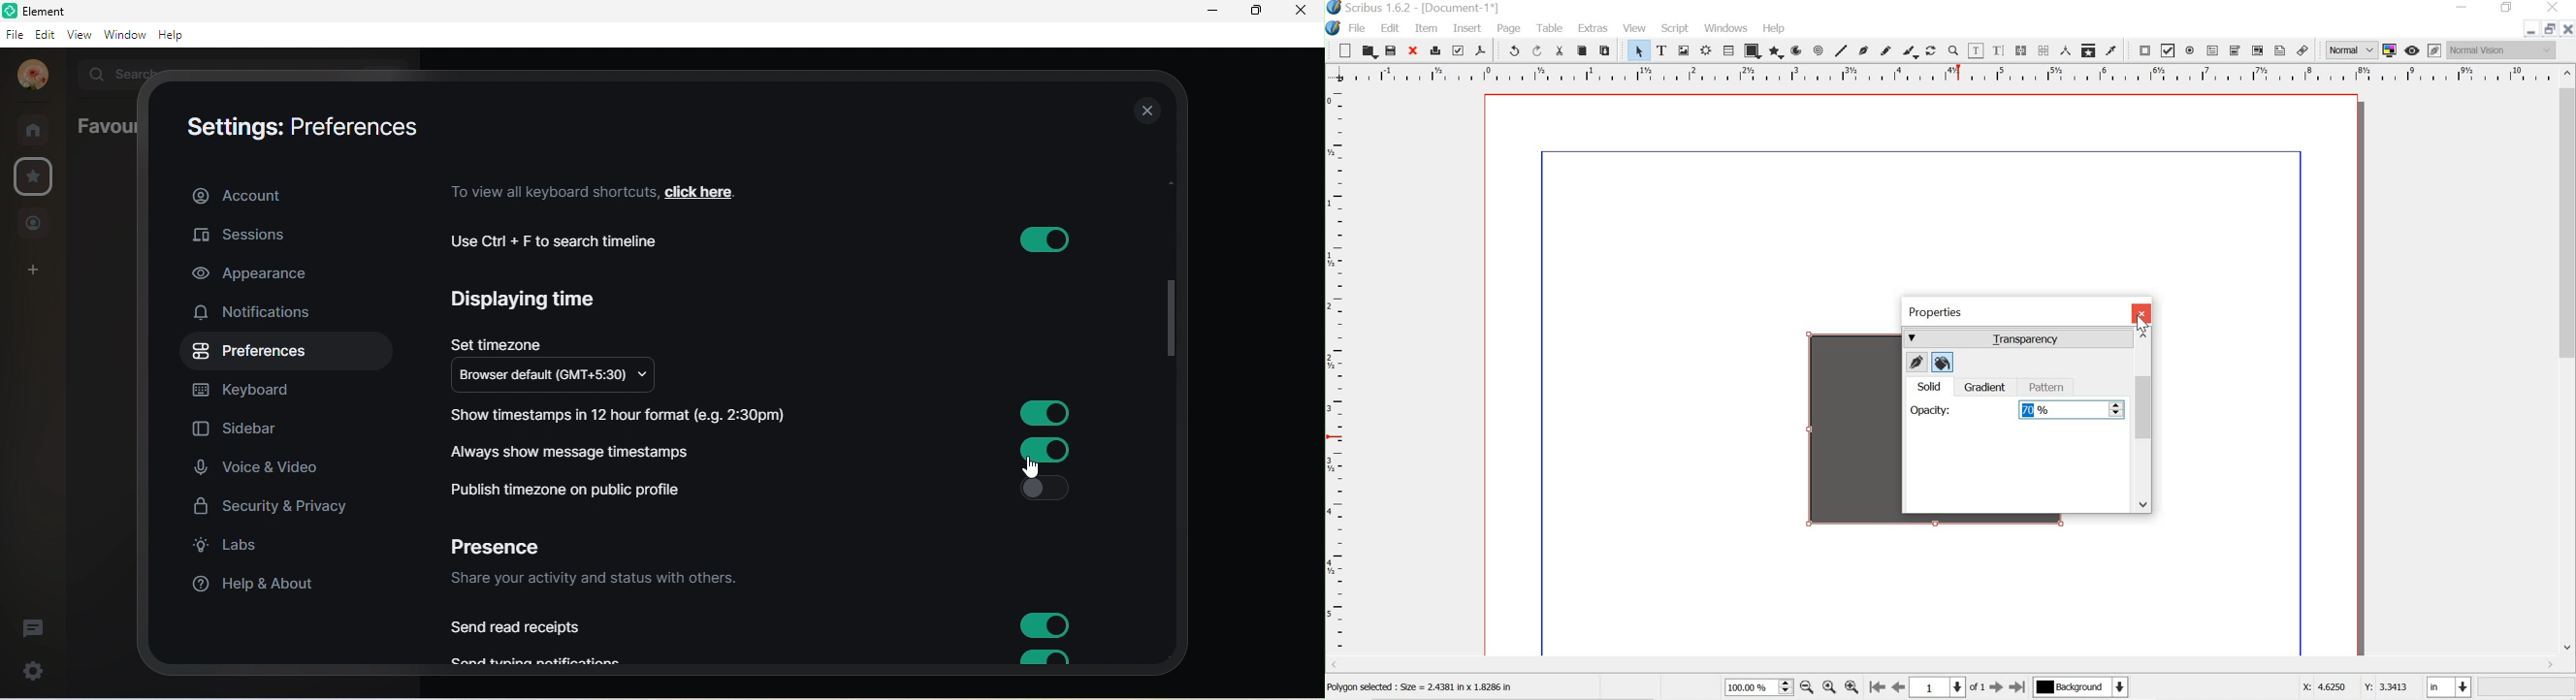 The height and width of the screenshot is (700, 2576). Describe the element at coordinates (1935, 314) in the screenshot. I see `properties` at that location.